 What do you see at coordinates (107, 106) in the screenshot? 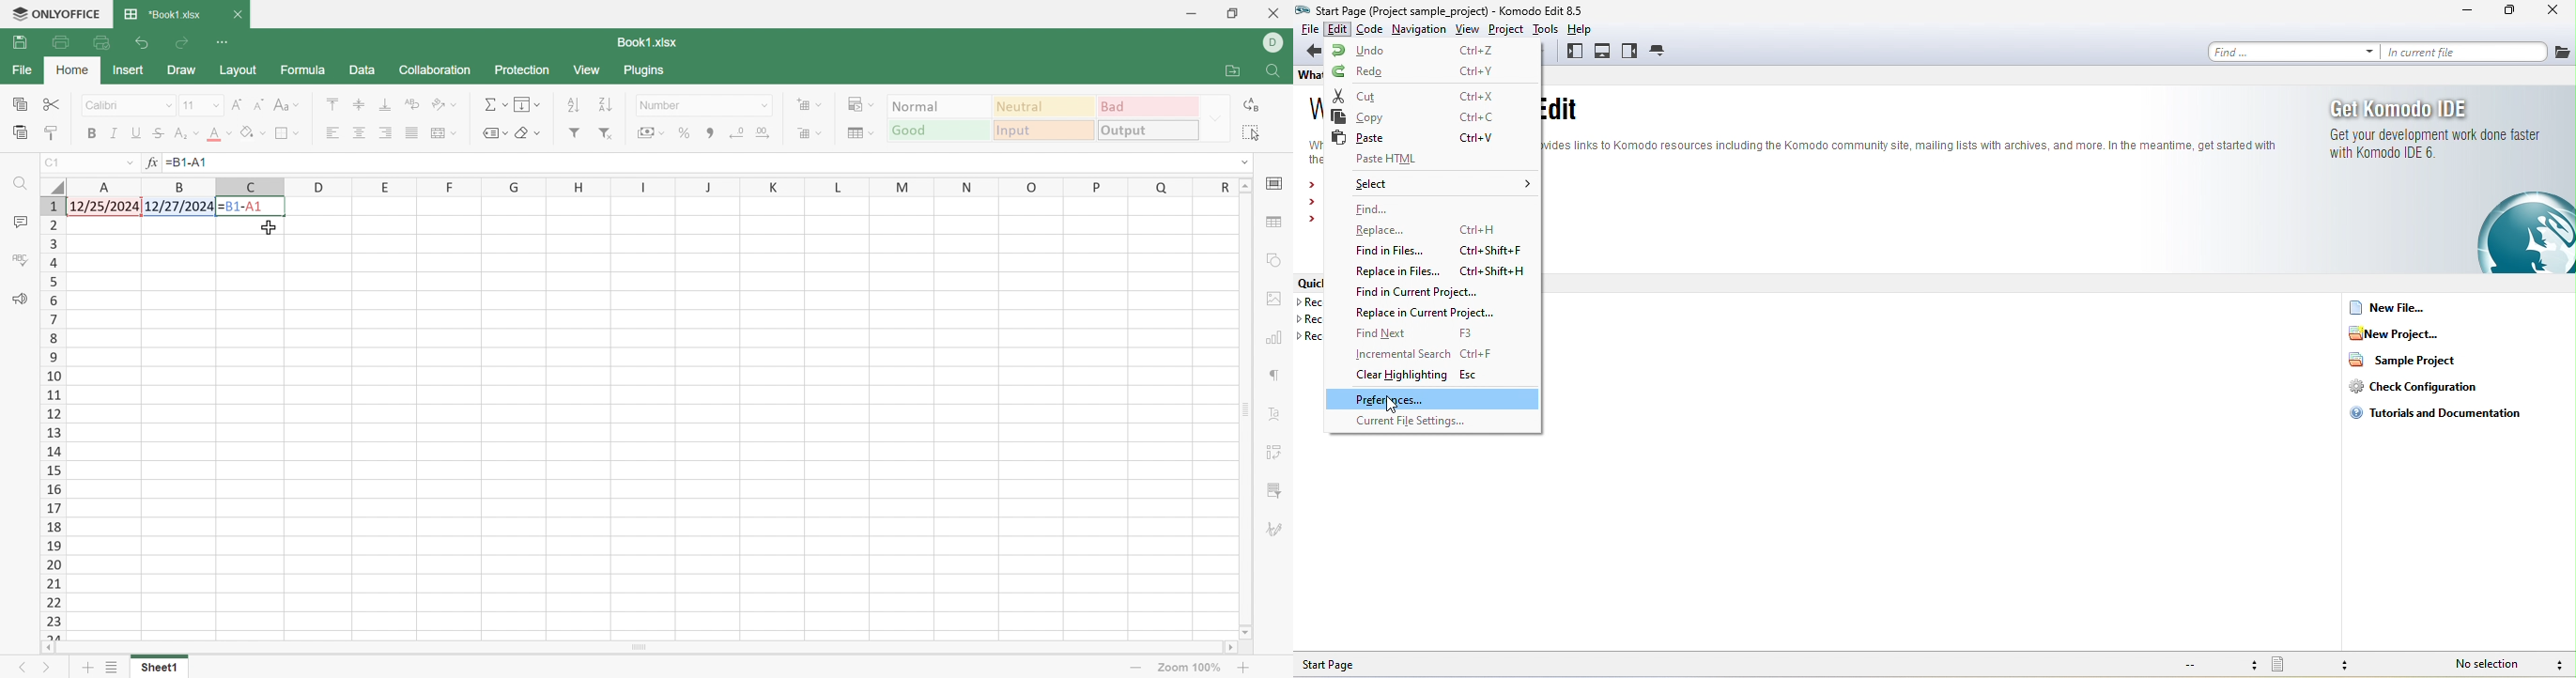
I see `Calibri` at bounding box center [107, 106].